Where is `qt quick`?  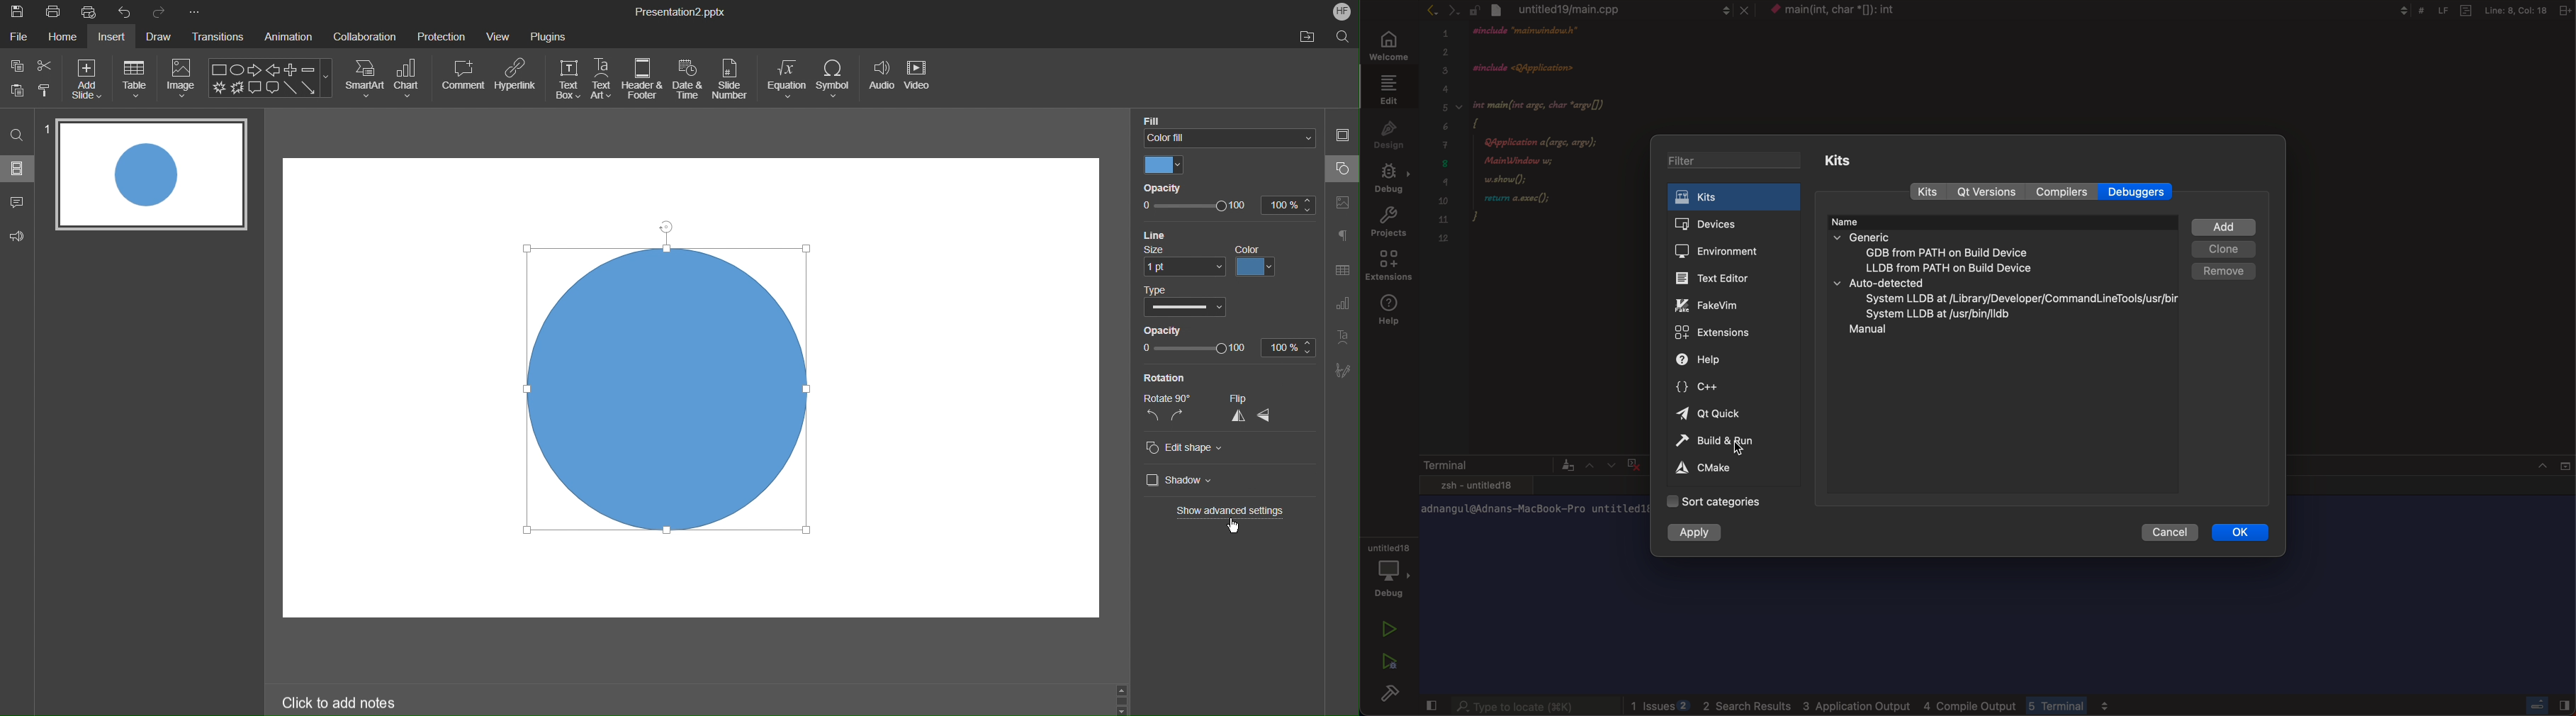
qt quick is located at coordinates (1716, 413).